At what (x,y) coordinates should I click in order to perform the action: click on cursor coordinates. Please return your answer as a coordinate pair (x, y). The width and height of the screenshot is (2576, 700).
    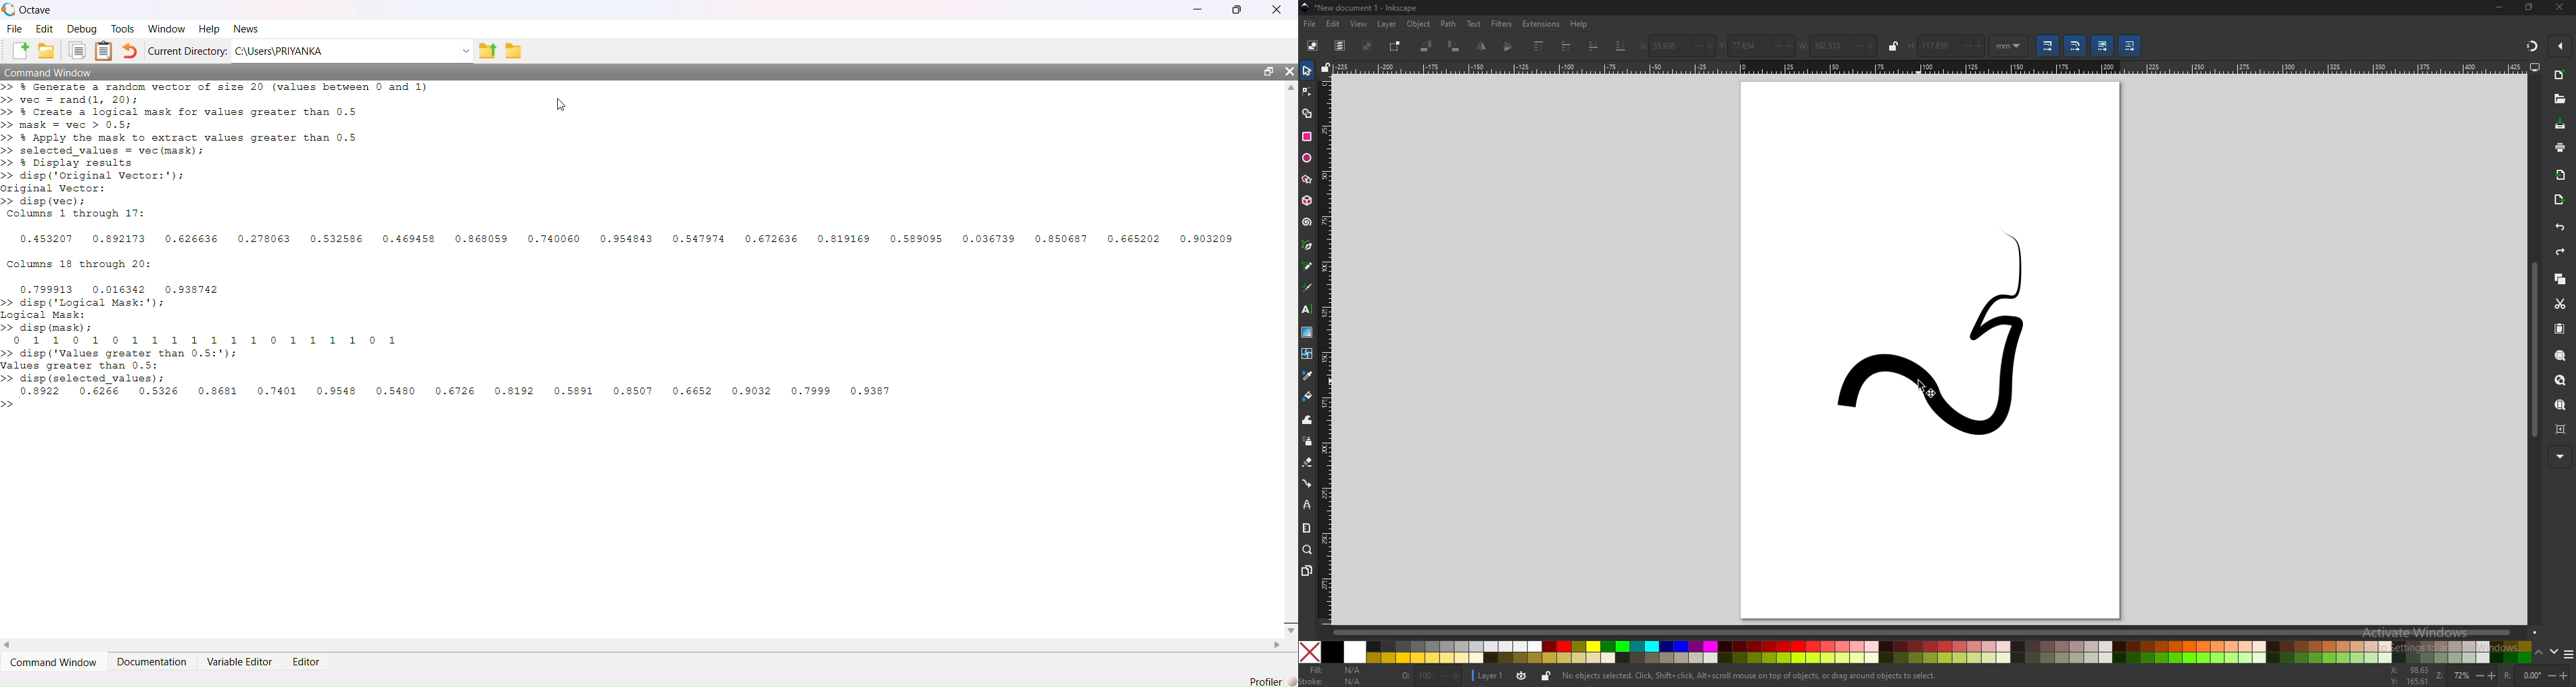
    Looking at the image, I should click on (2410, 676).